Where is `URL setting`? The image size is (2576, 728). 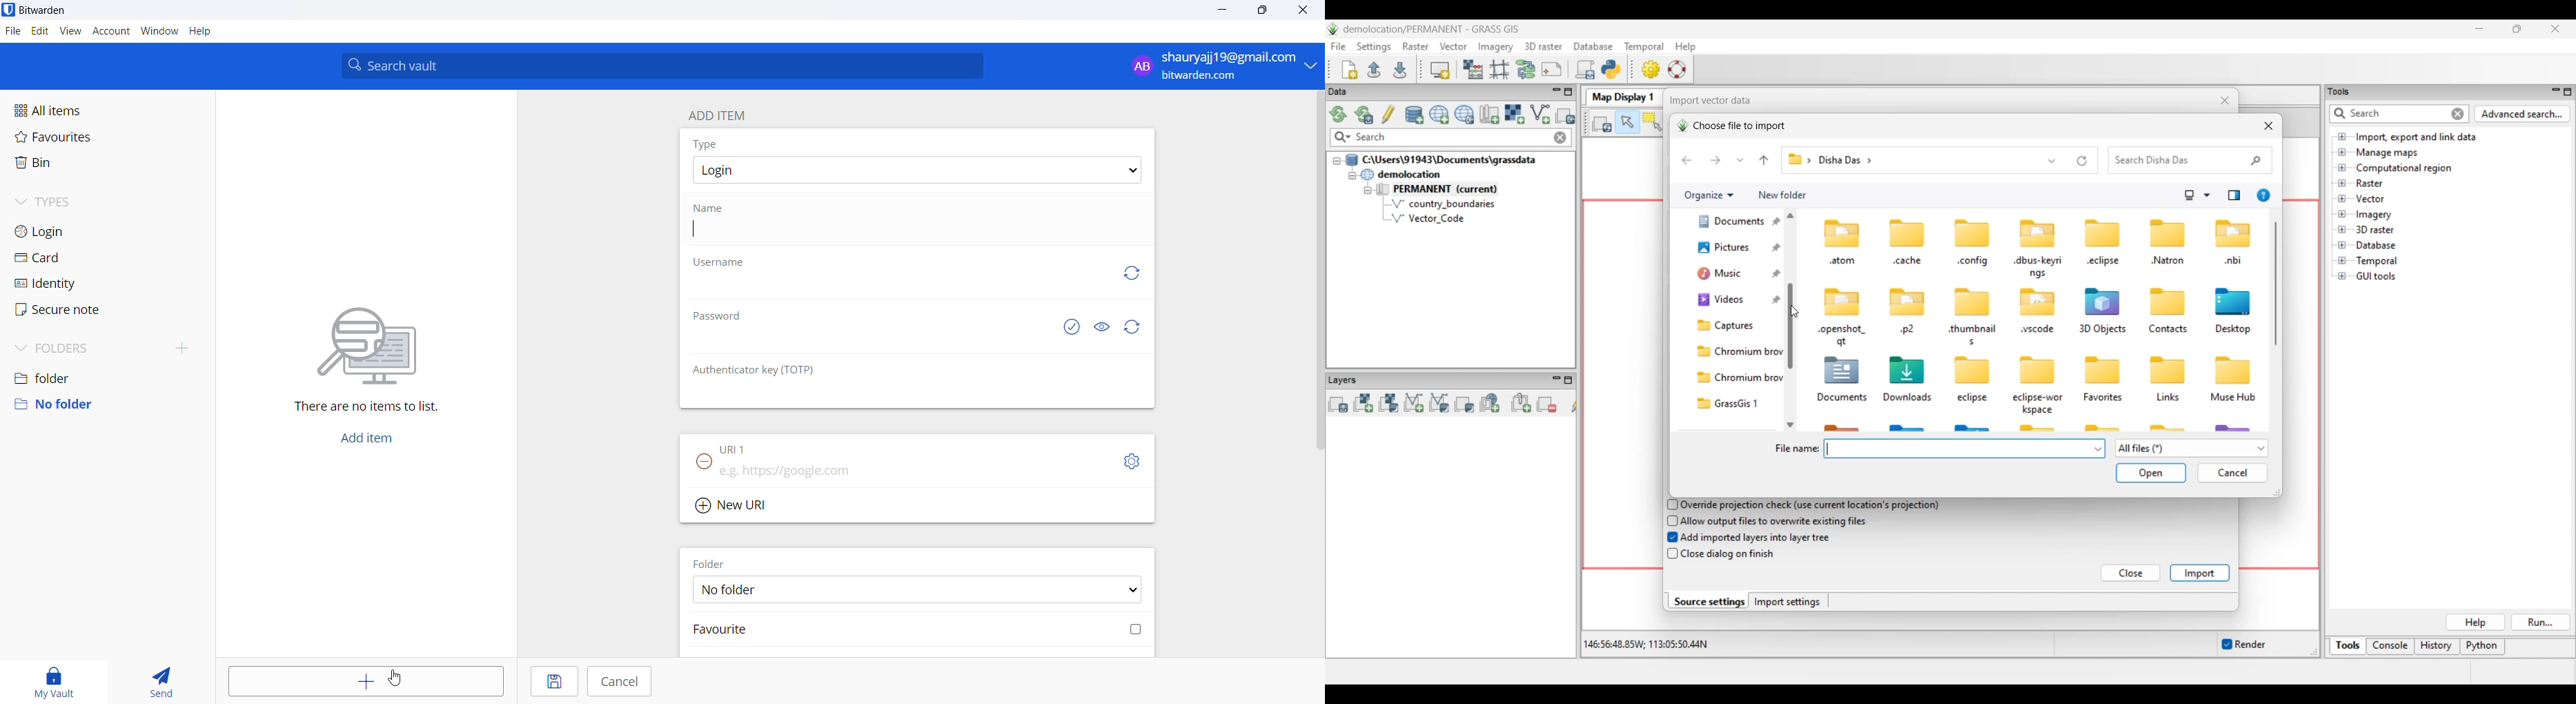 URL setting is located at coordinates (1125, 460).